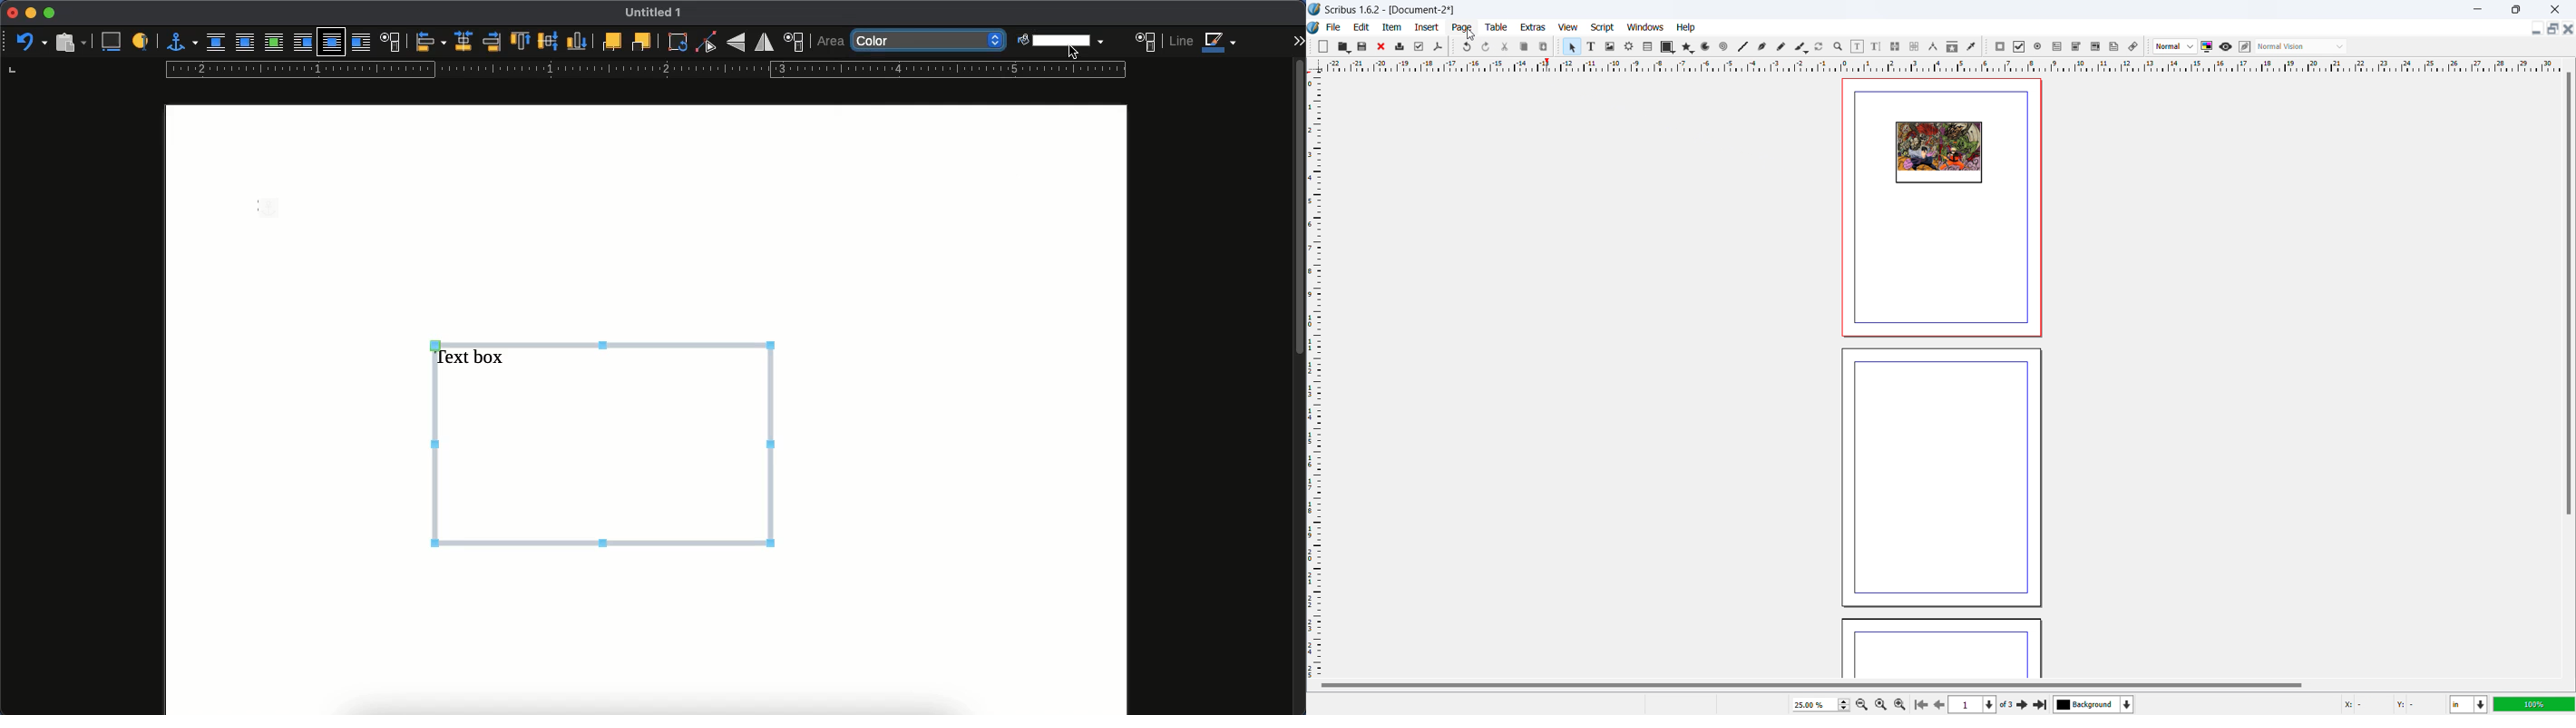 This screenshot has height=728, width=2576. Describe the element at coordinates (1363, 46) in the screenshot. I see `save` at that location.